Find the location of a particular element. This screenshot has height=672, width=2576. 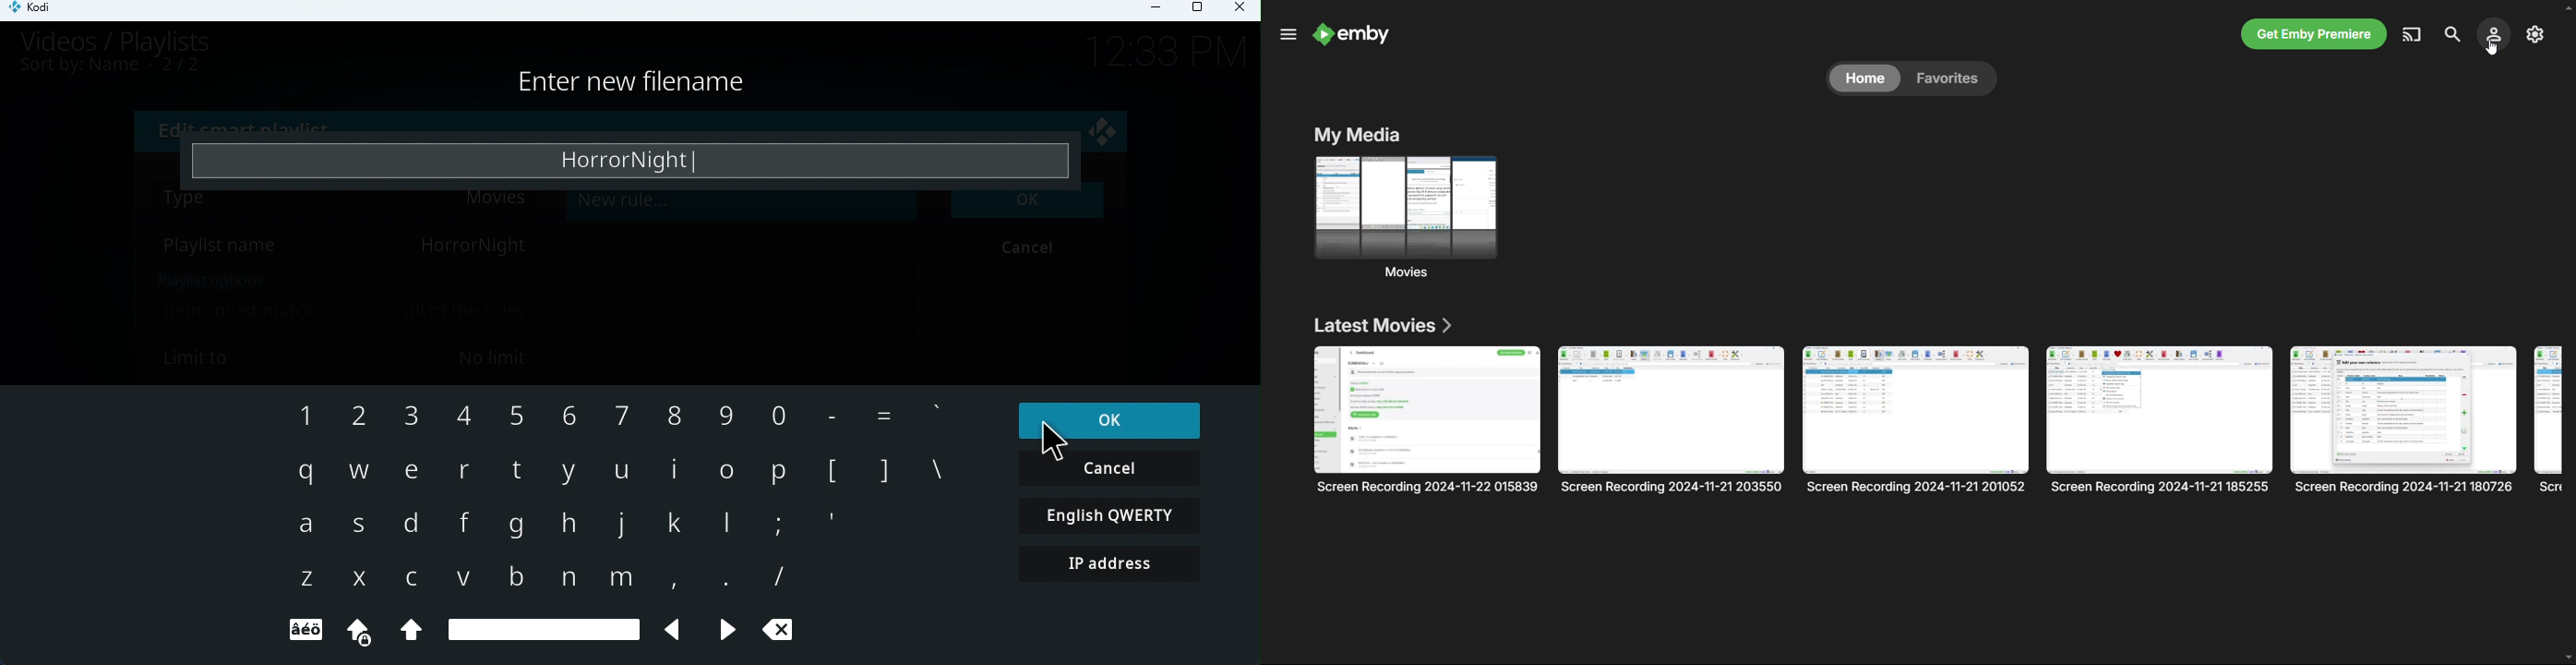

Minimize is located at coordinates (1162, 12).